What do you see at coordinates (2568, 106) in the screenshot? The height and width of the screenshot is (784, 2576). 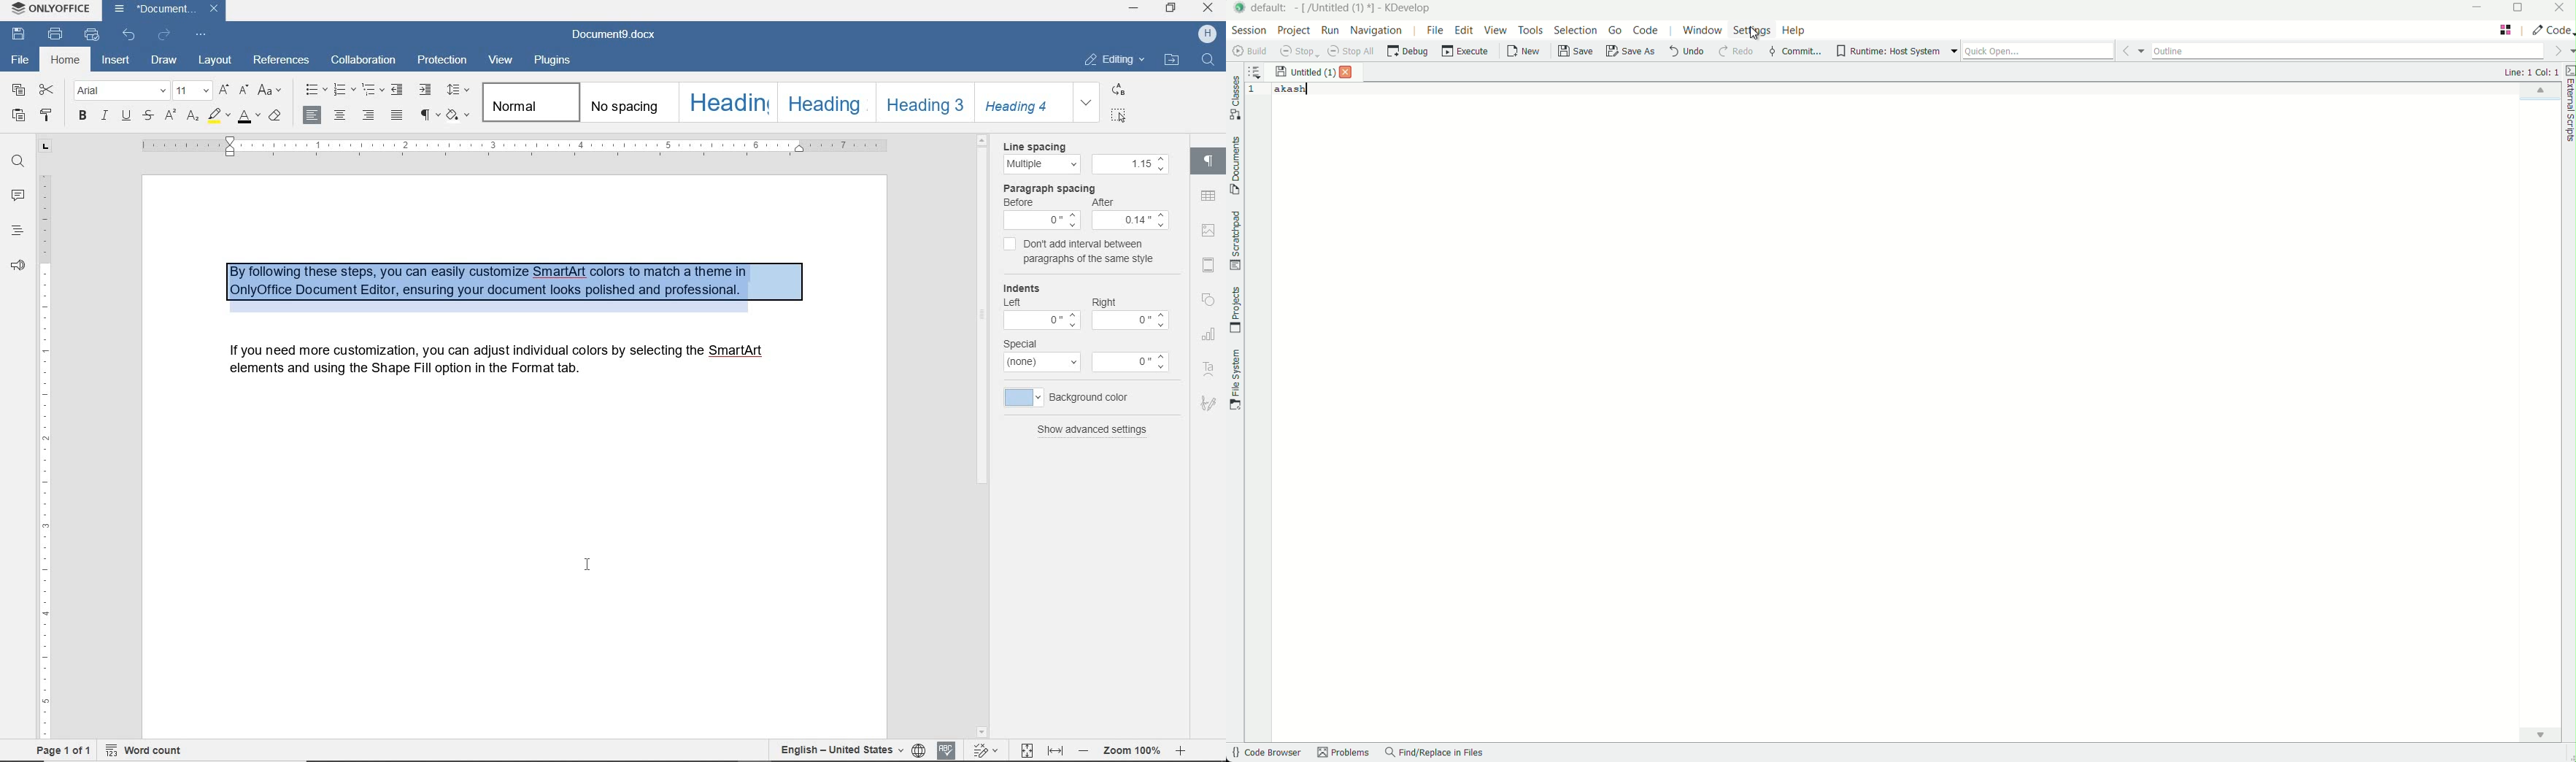 I see `external scripts` at bounding box center [2568, 106].